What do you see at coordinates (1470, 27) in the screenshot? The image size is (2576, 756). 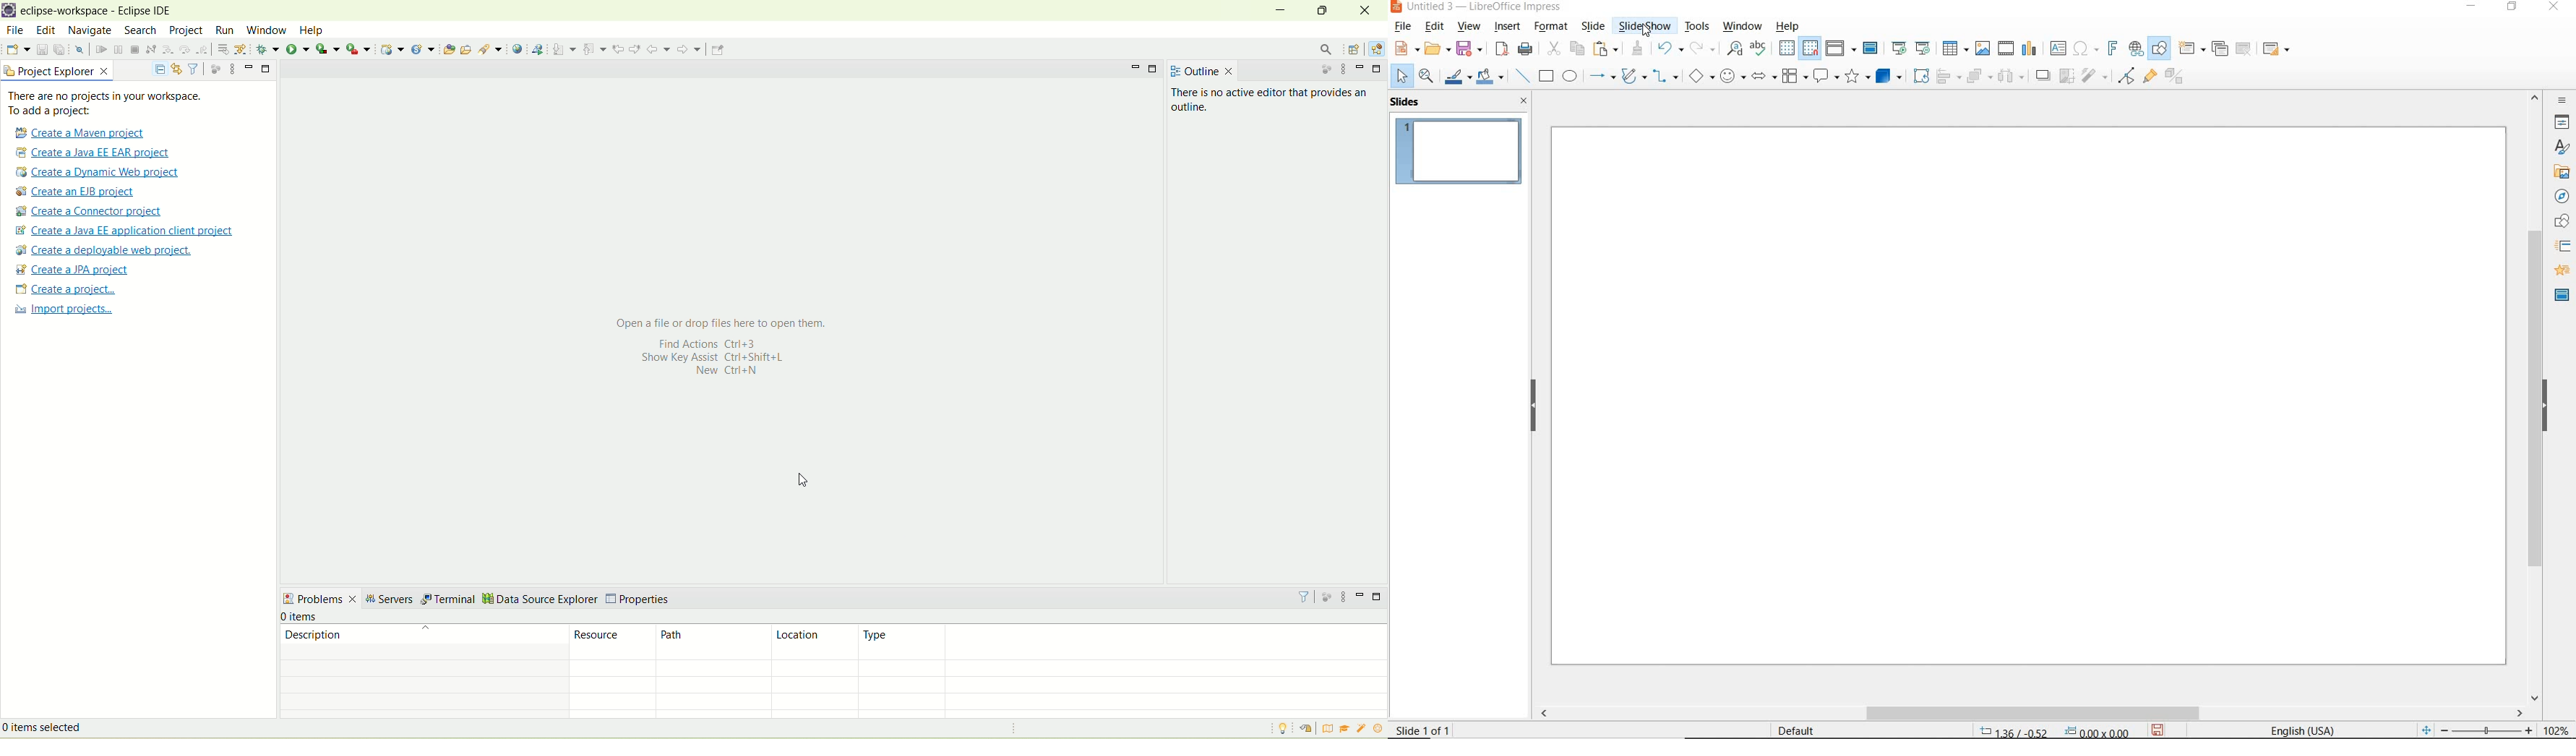 I see `VIEW` at bounding box center [1470, 27].